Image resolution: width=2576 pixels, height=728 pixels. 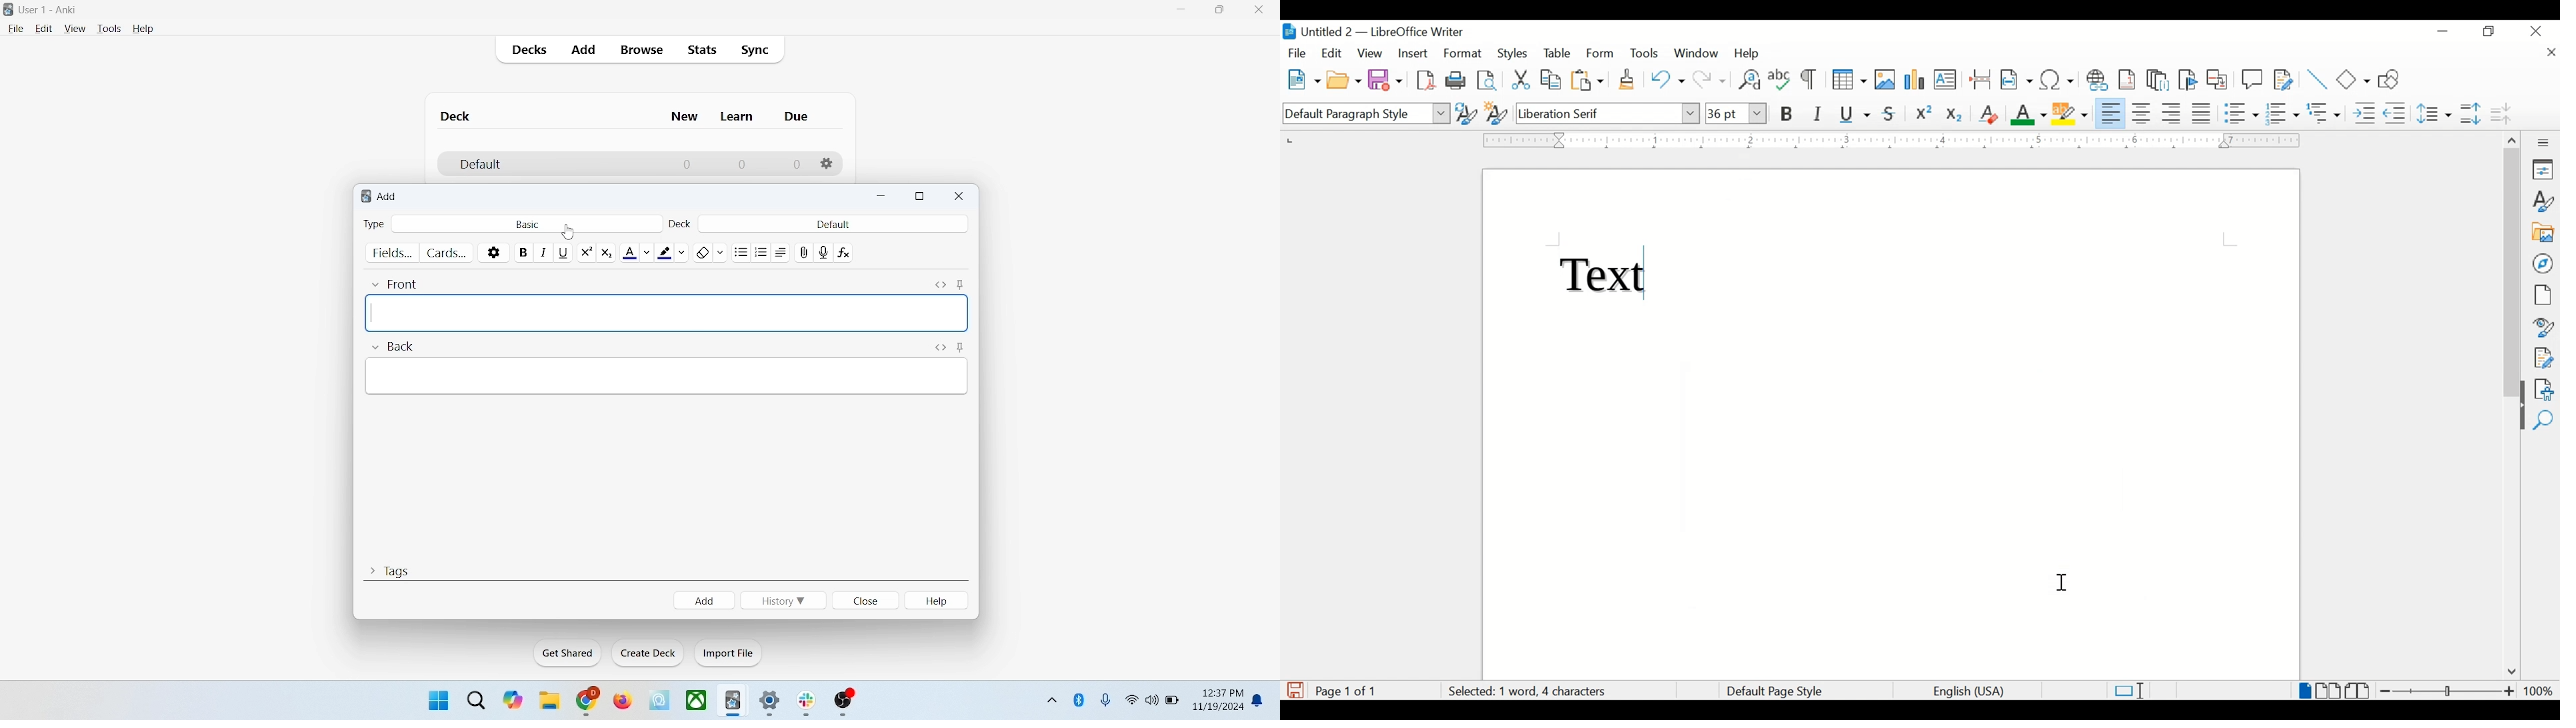 I want to click on language, so click(x=1970, y=692).